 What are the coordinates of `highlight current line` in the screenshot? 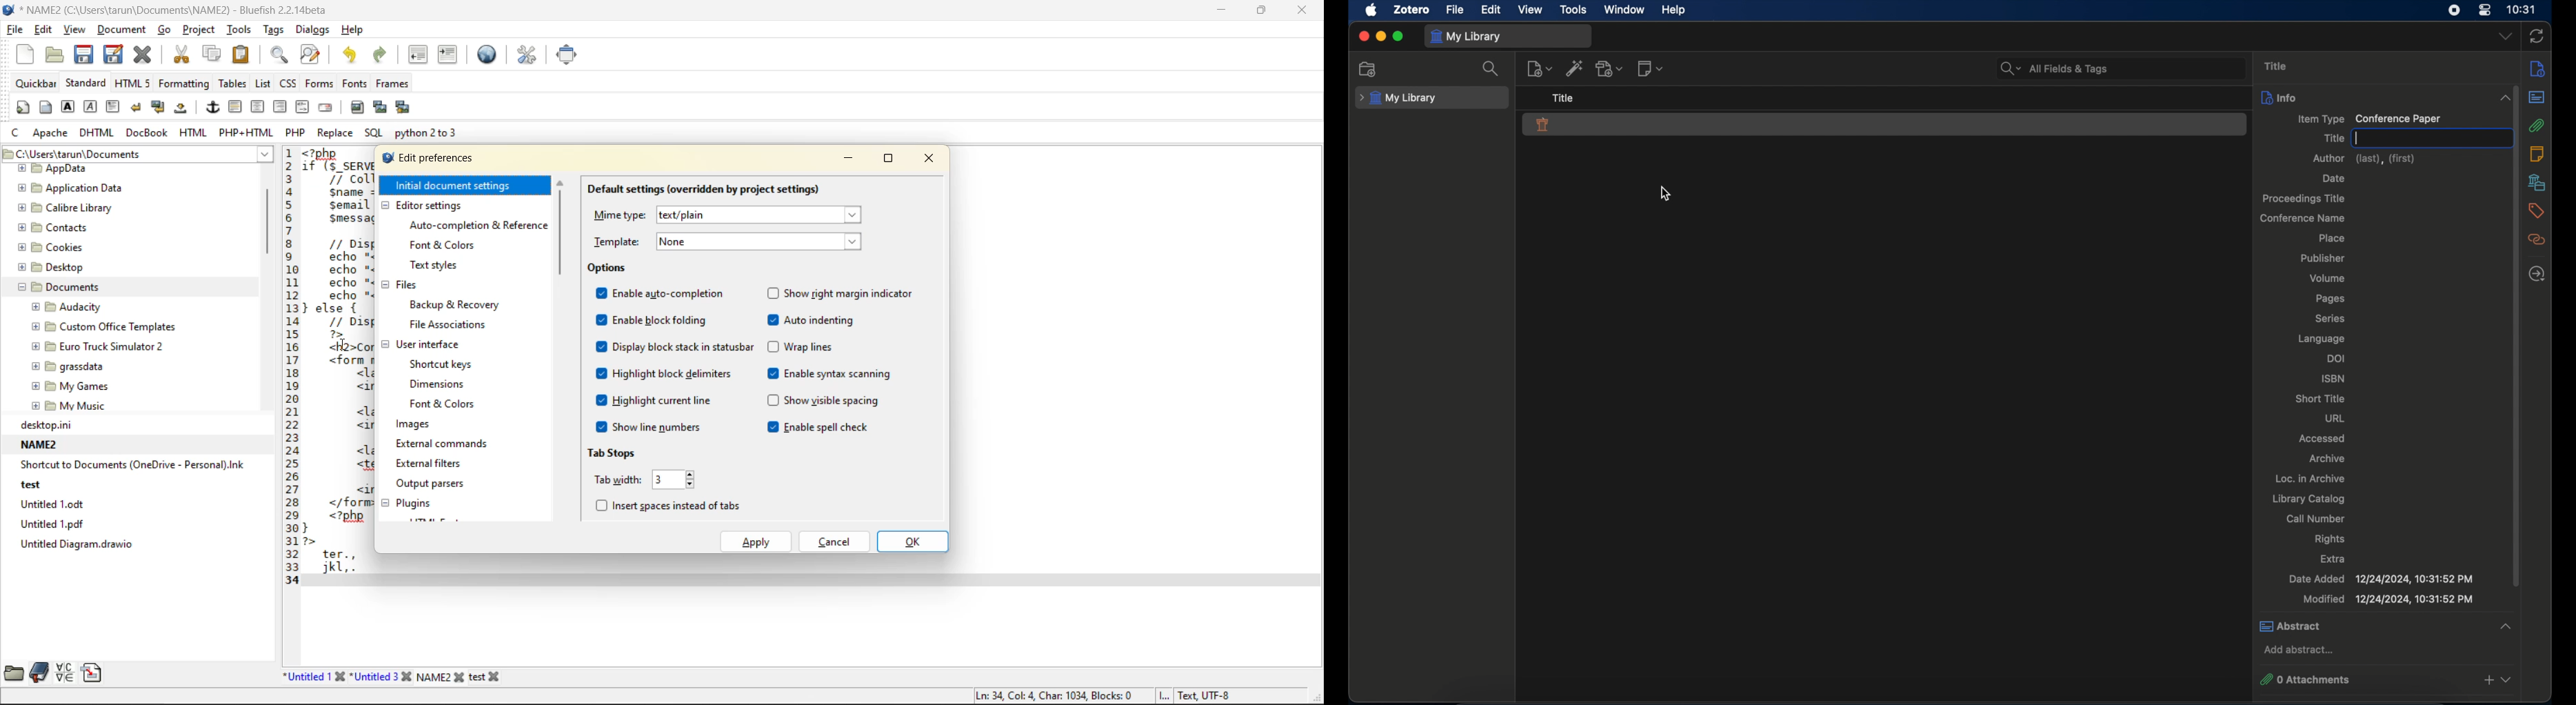 It's located at (658, 401).